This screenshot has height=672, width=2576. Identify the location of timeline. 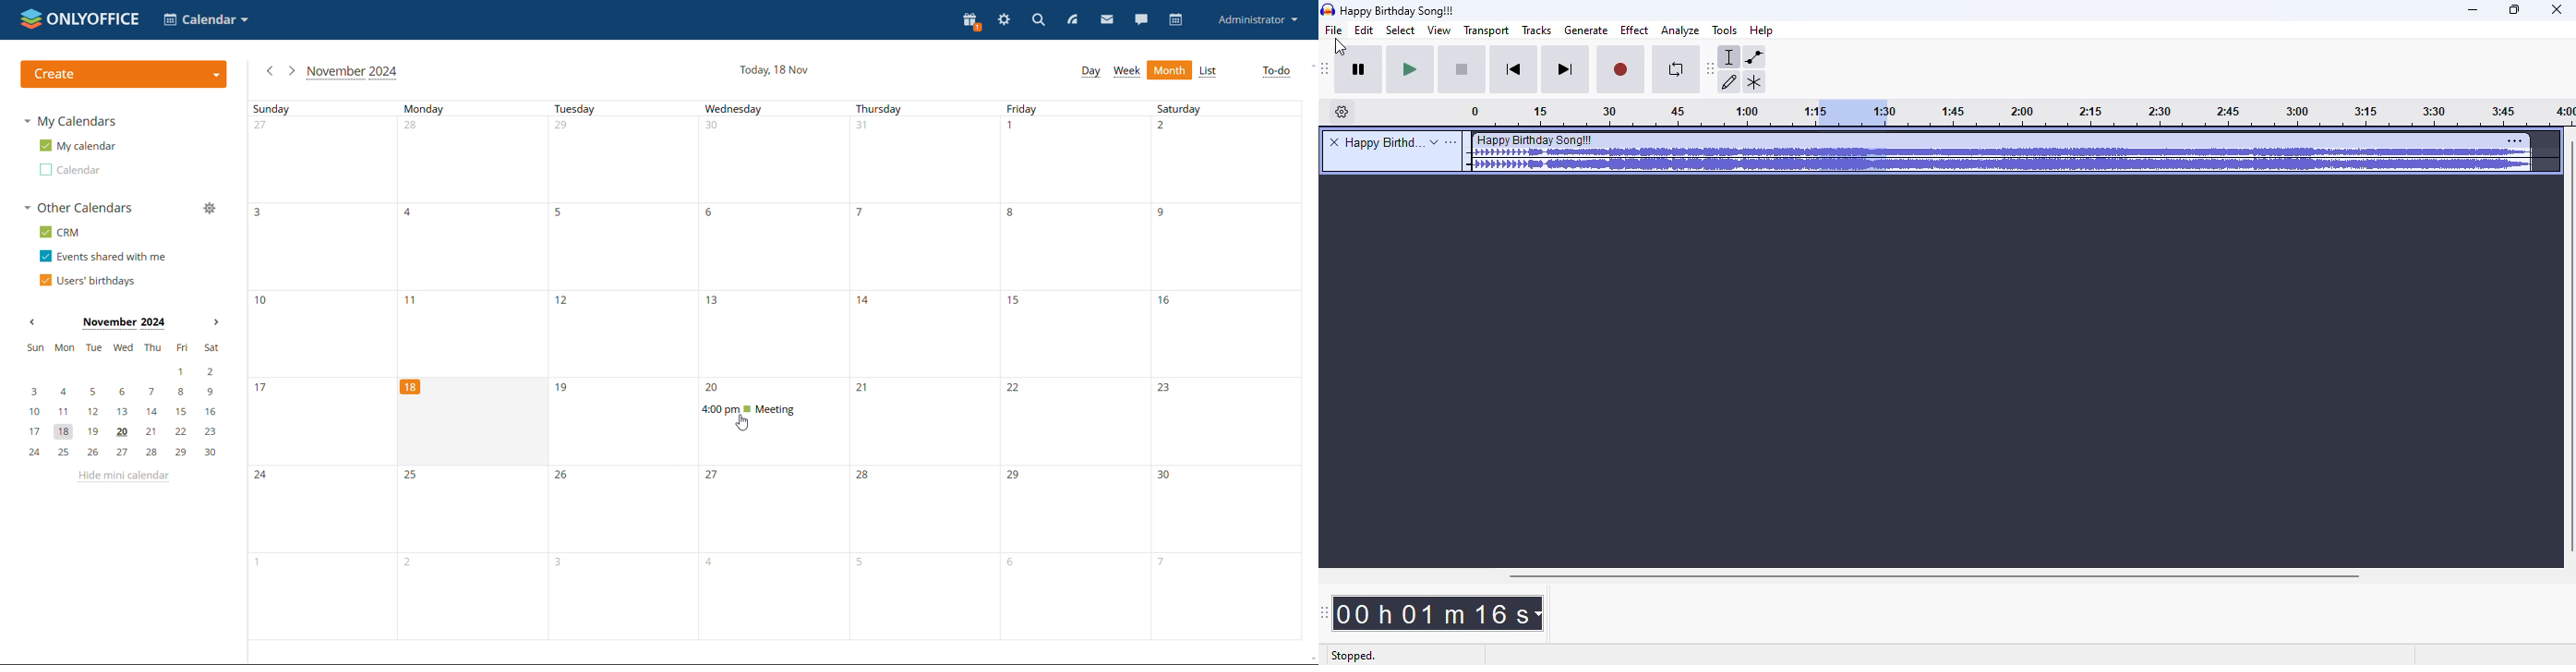
(2232, 115).